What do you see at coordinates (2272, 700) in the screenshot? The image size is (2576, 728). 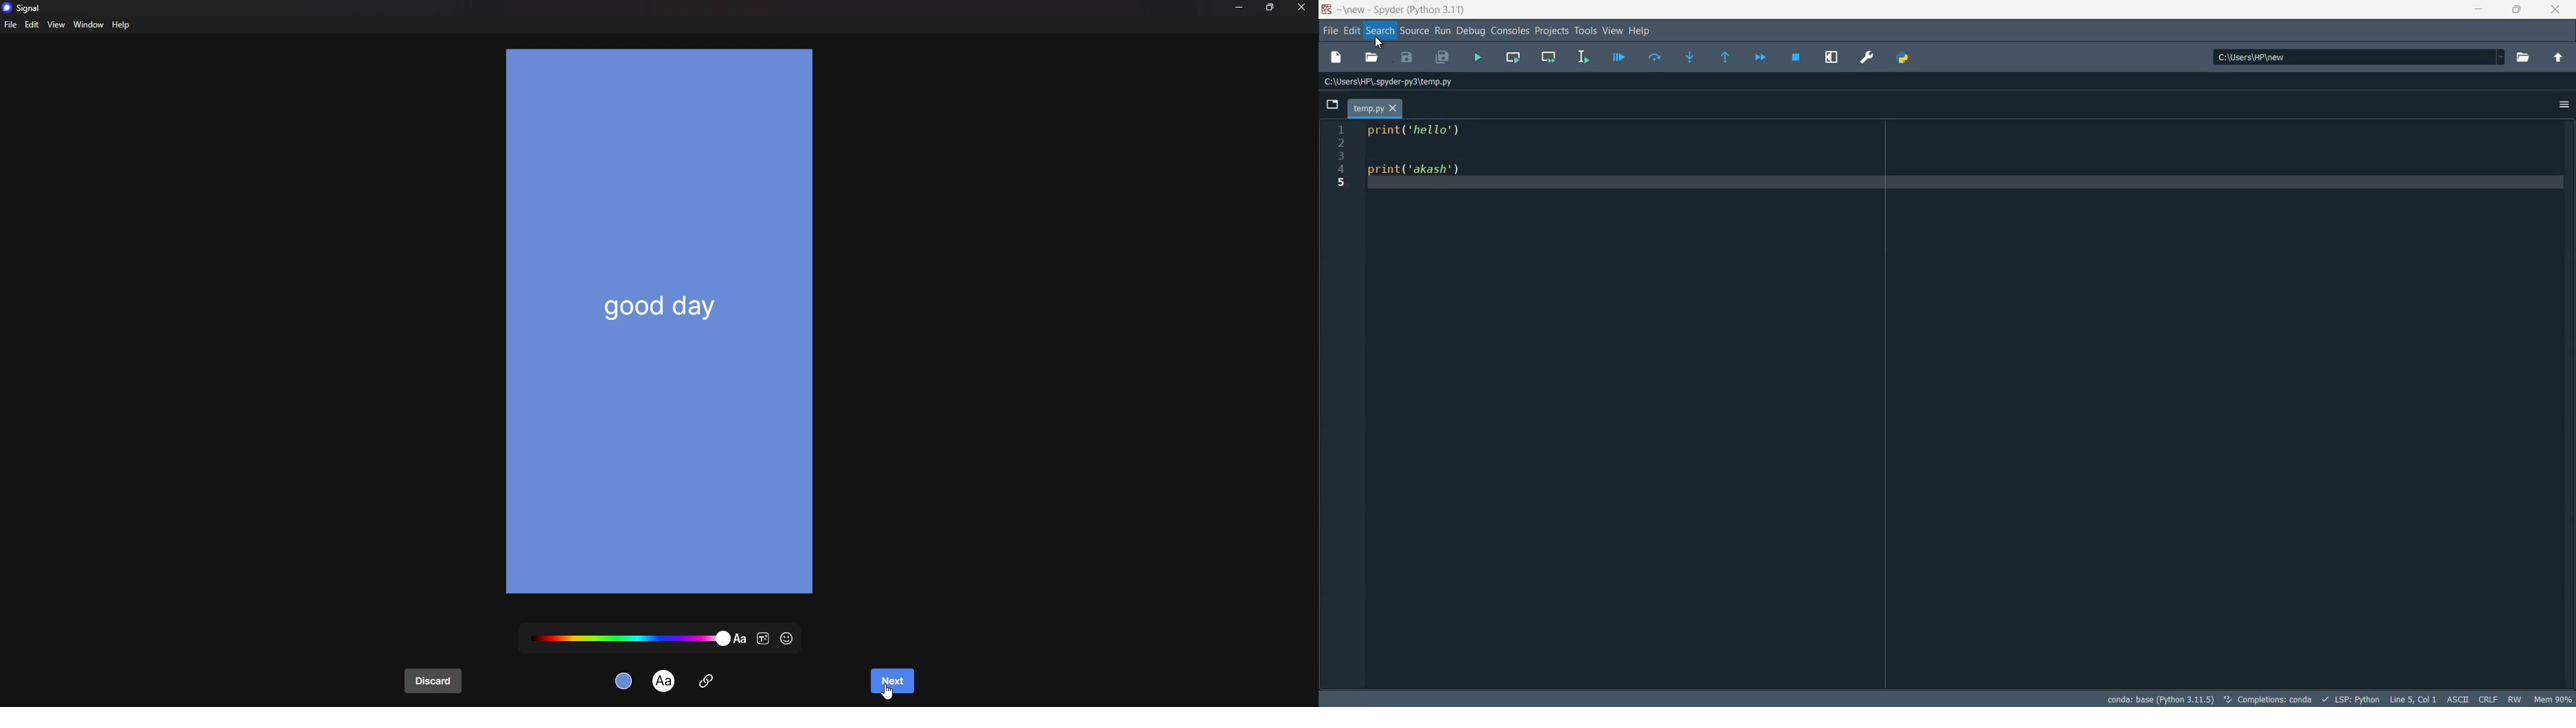 I see `Completions: conda` at bounding box center [2272, 700].